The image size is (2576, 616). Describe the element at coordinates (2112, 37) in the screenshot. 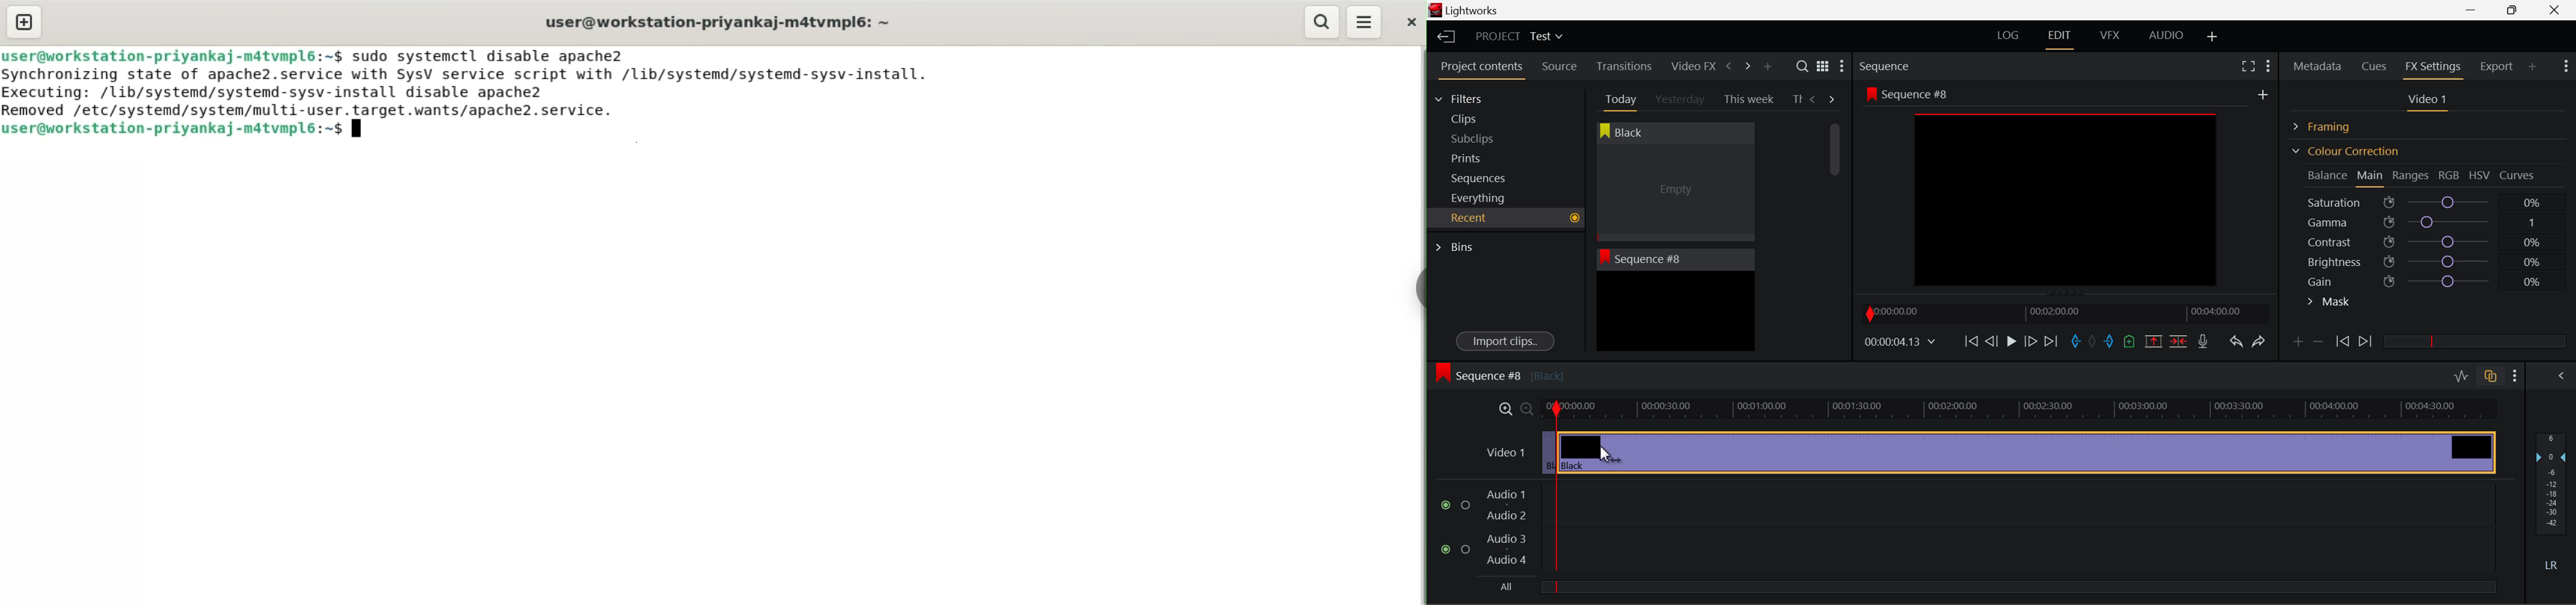

I see `VFX Layout` at that location.